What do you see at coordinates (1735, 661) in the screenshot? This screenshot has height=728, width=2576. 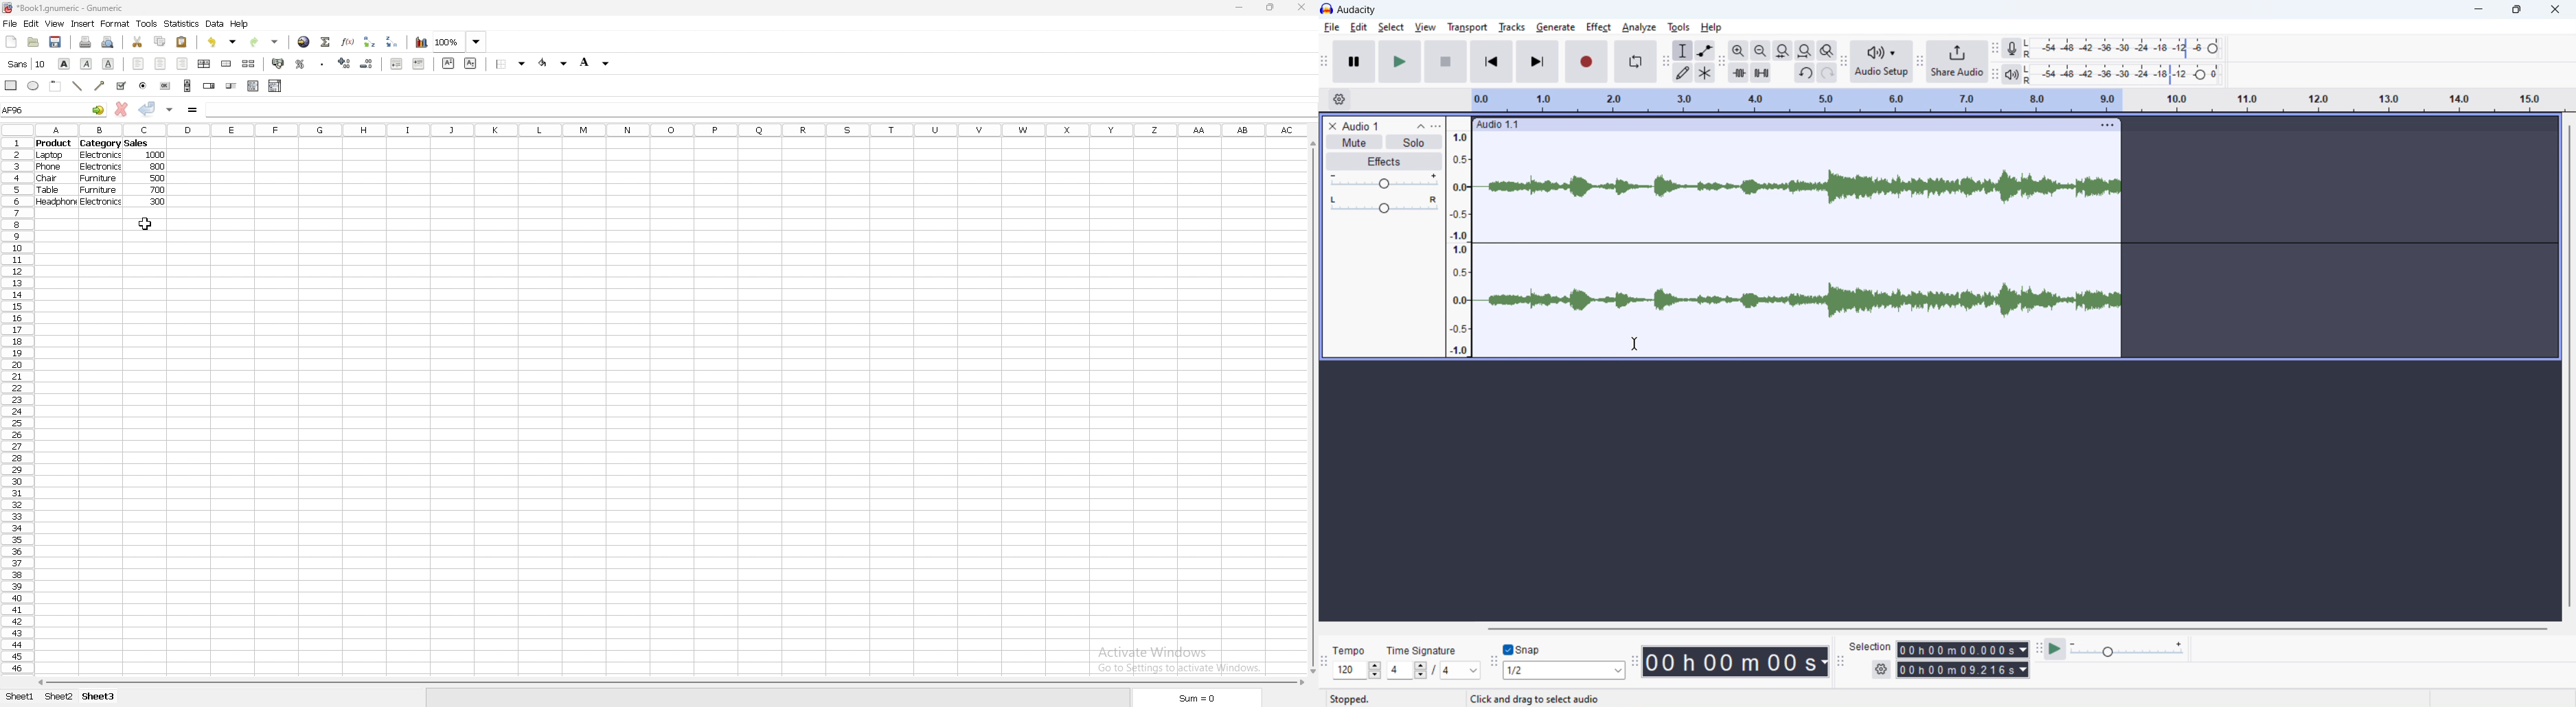 I see `timestamp` at bounding box center [1735, 661].